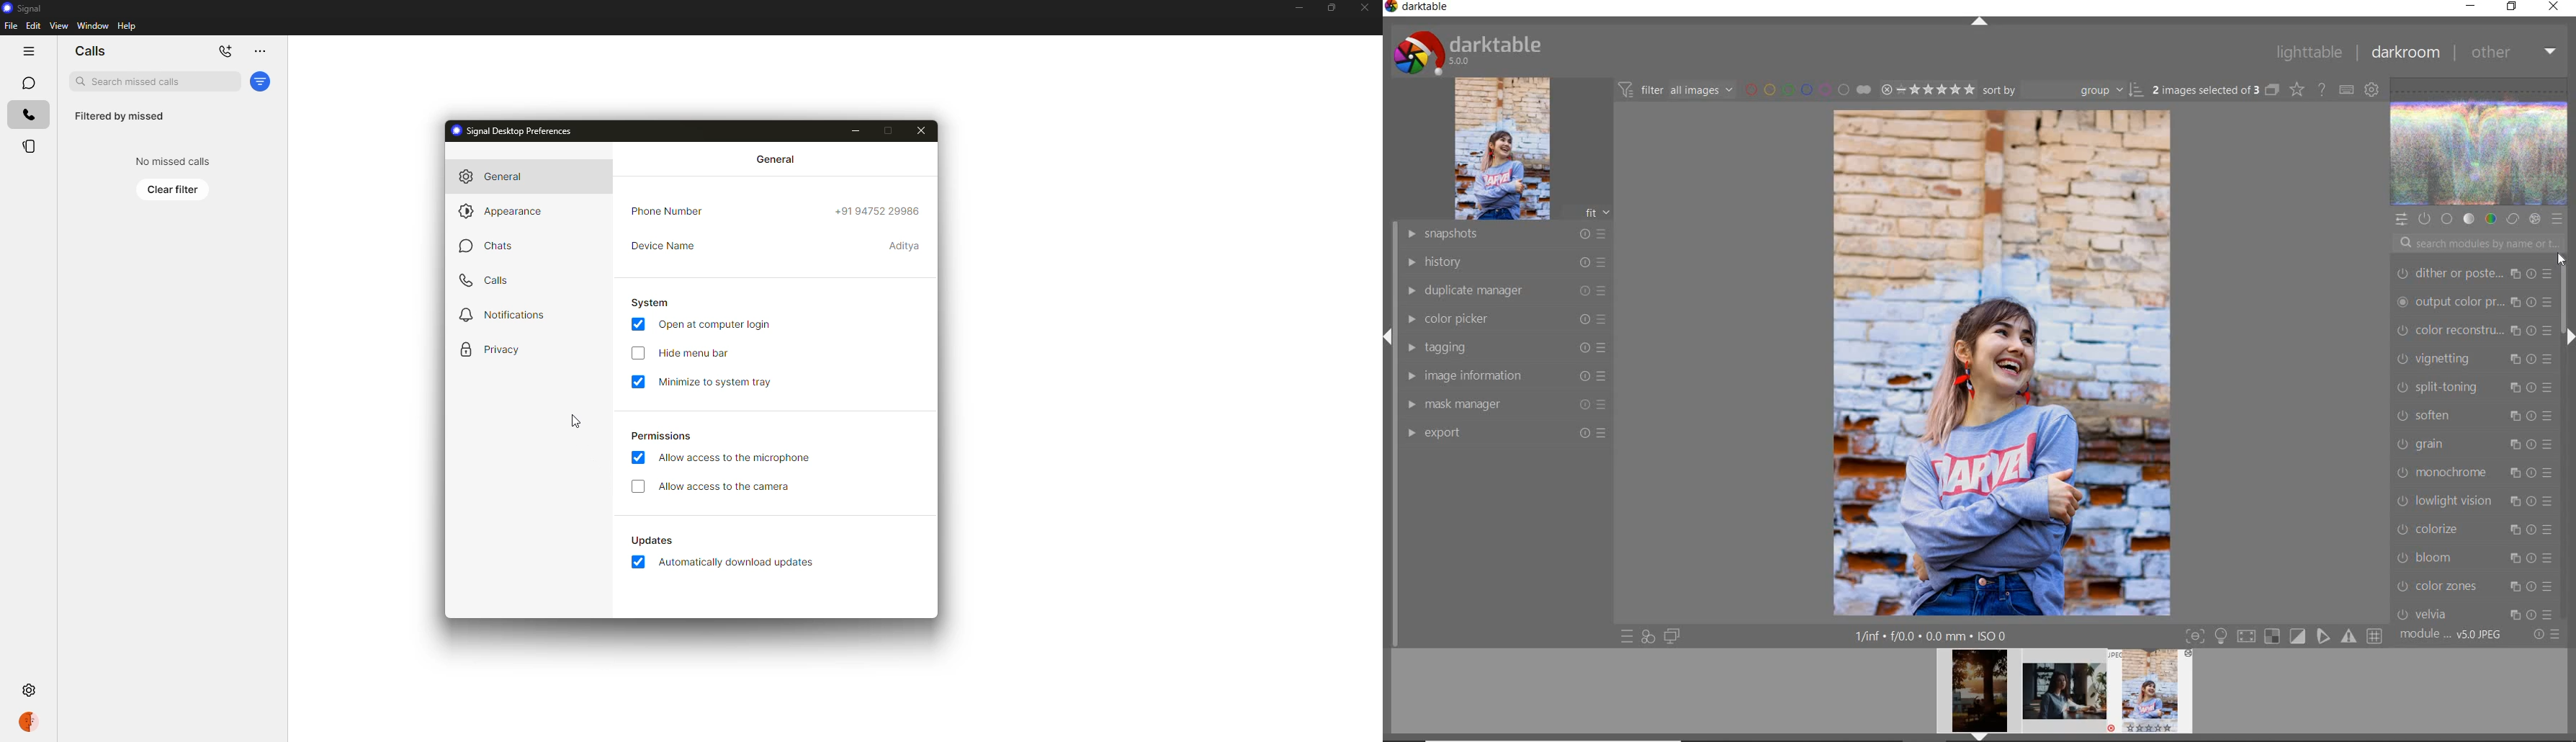 This screenshot has width=2576, height=756. Describe the element at coordinates (2473, 499) in the screenshot. I see `orientation` at that location.